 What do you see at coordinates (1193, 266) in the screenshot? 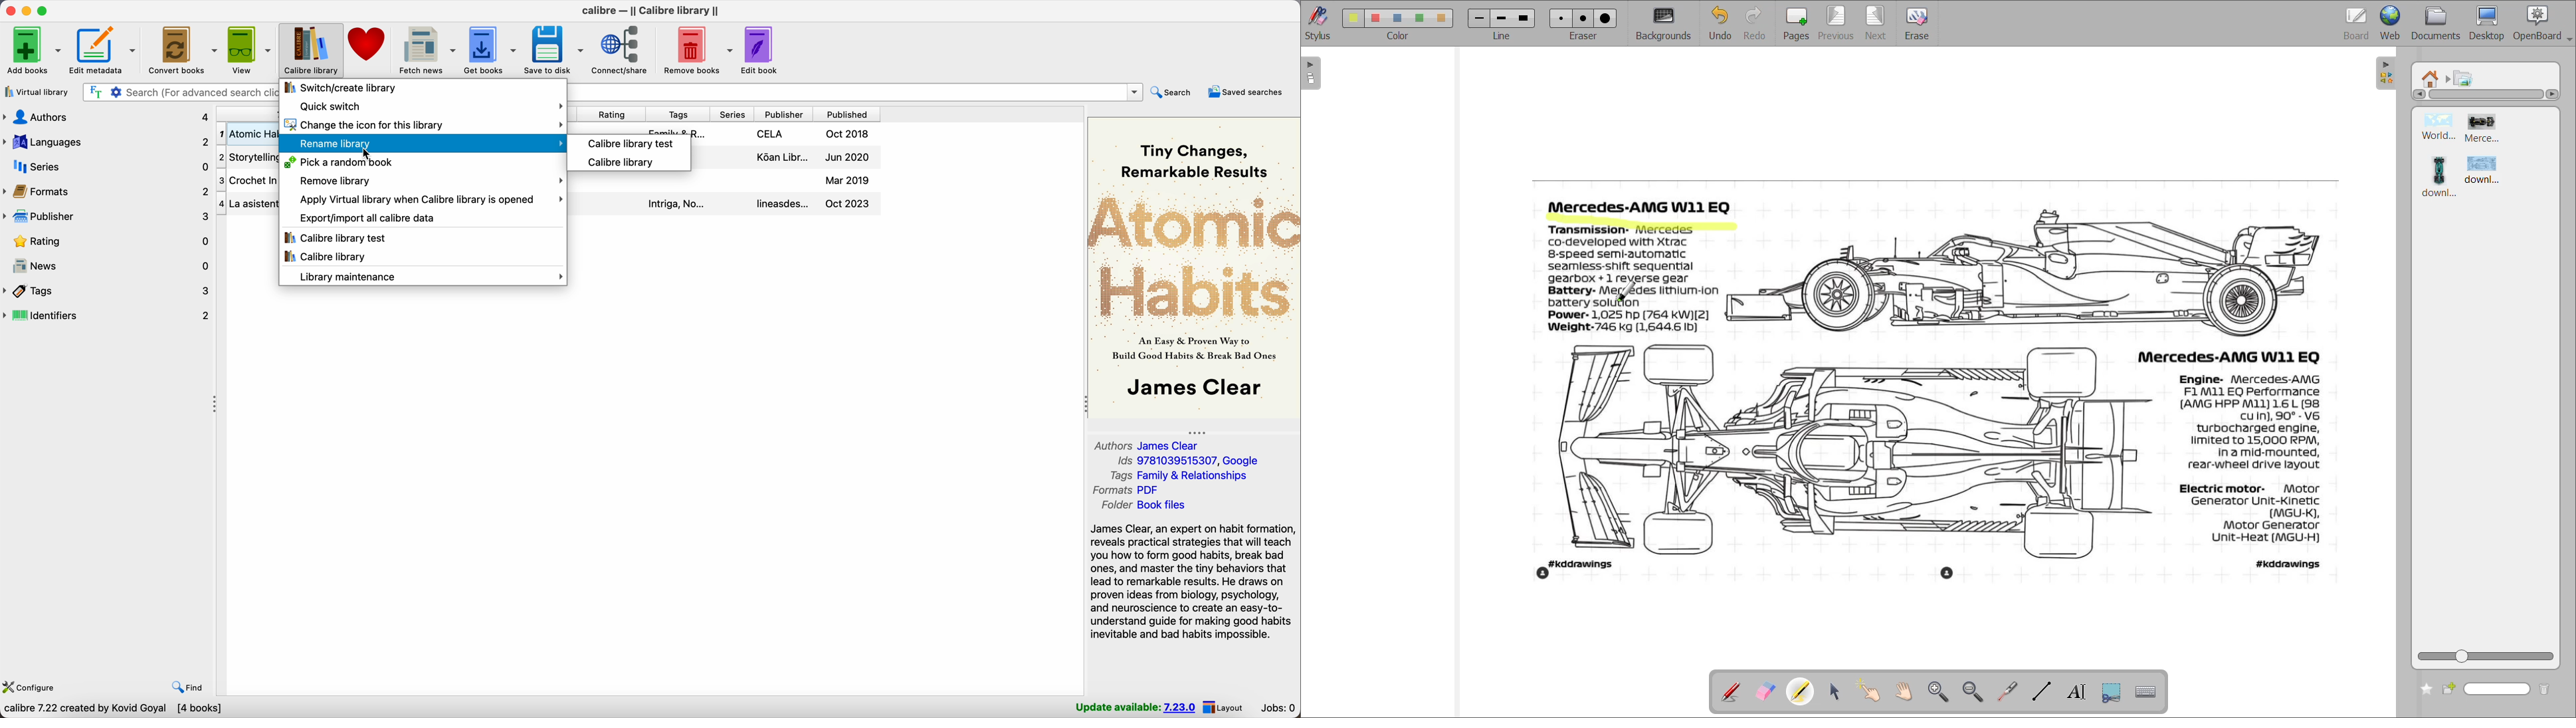
I see `book cover preview` at bounding box center [1193, 266].